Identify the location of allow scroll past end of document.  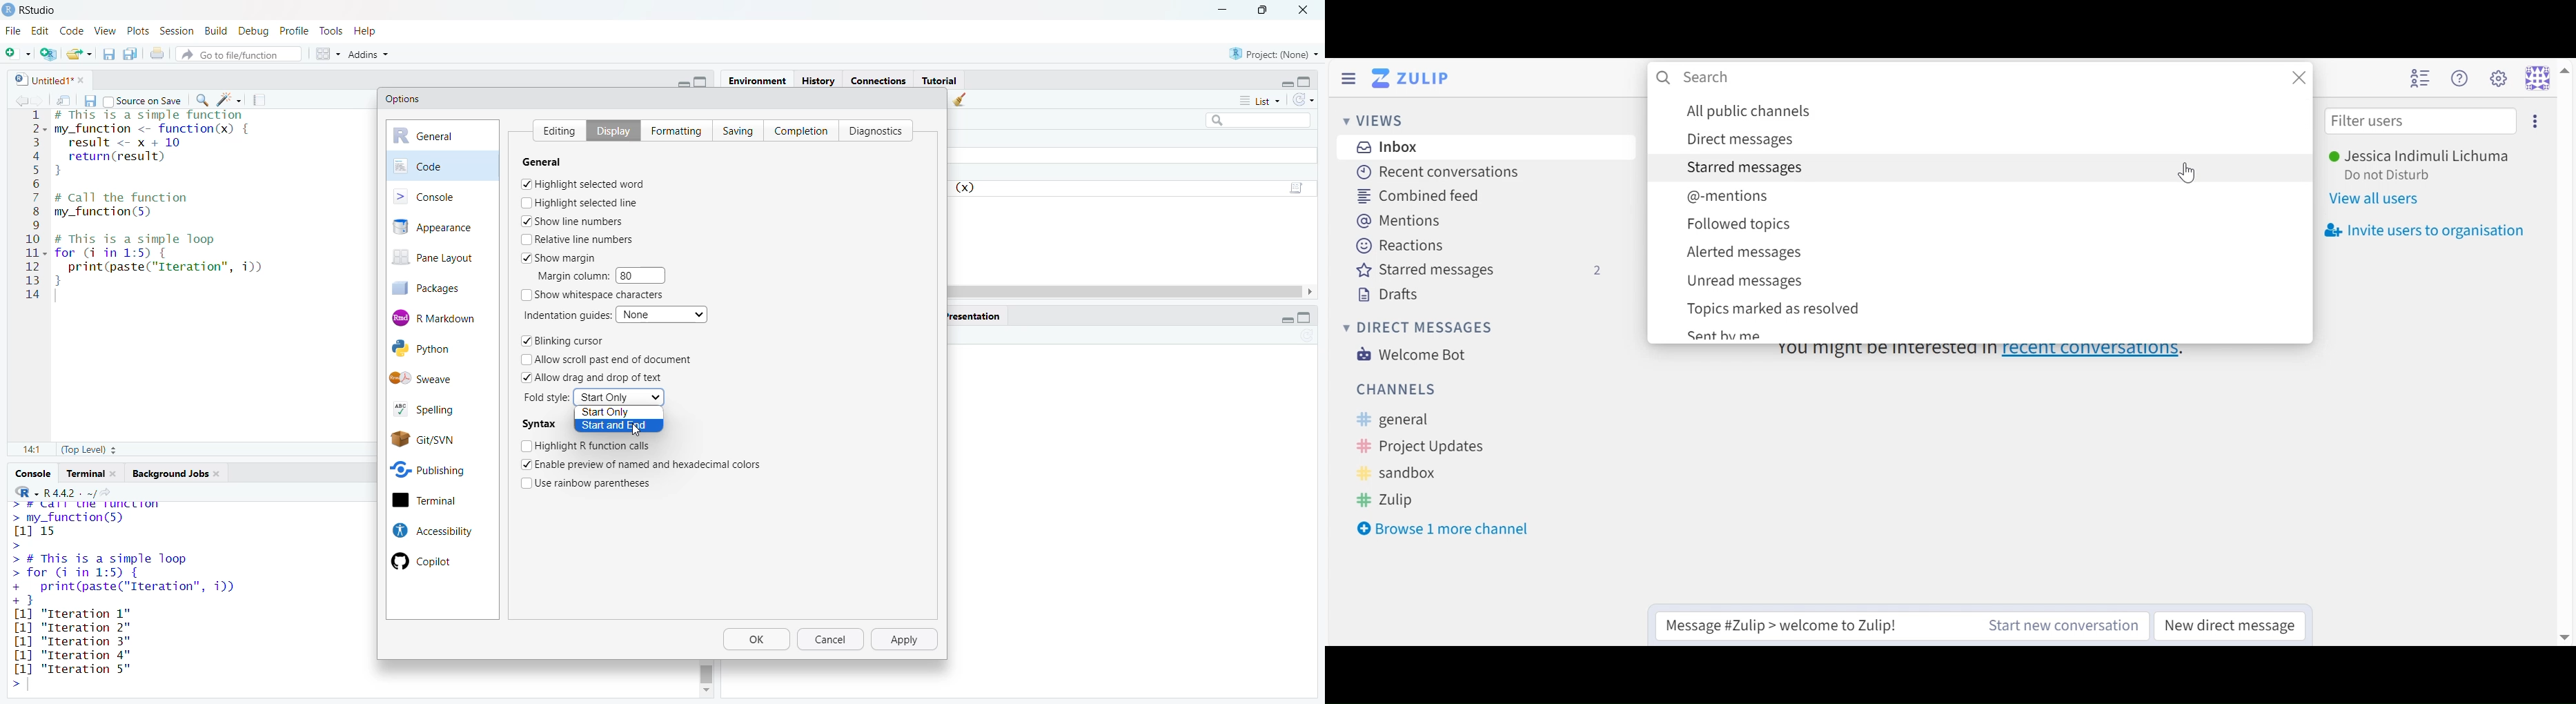
(614, 360).